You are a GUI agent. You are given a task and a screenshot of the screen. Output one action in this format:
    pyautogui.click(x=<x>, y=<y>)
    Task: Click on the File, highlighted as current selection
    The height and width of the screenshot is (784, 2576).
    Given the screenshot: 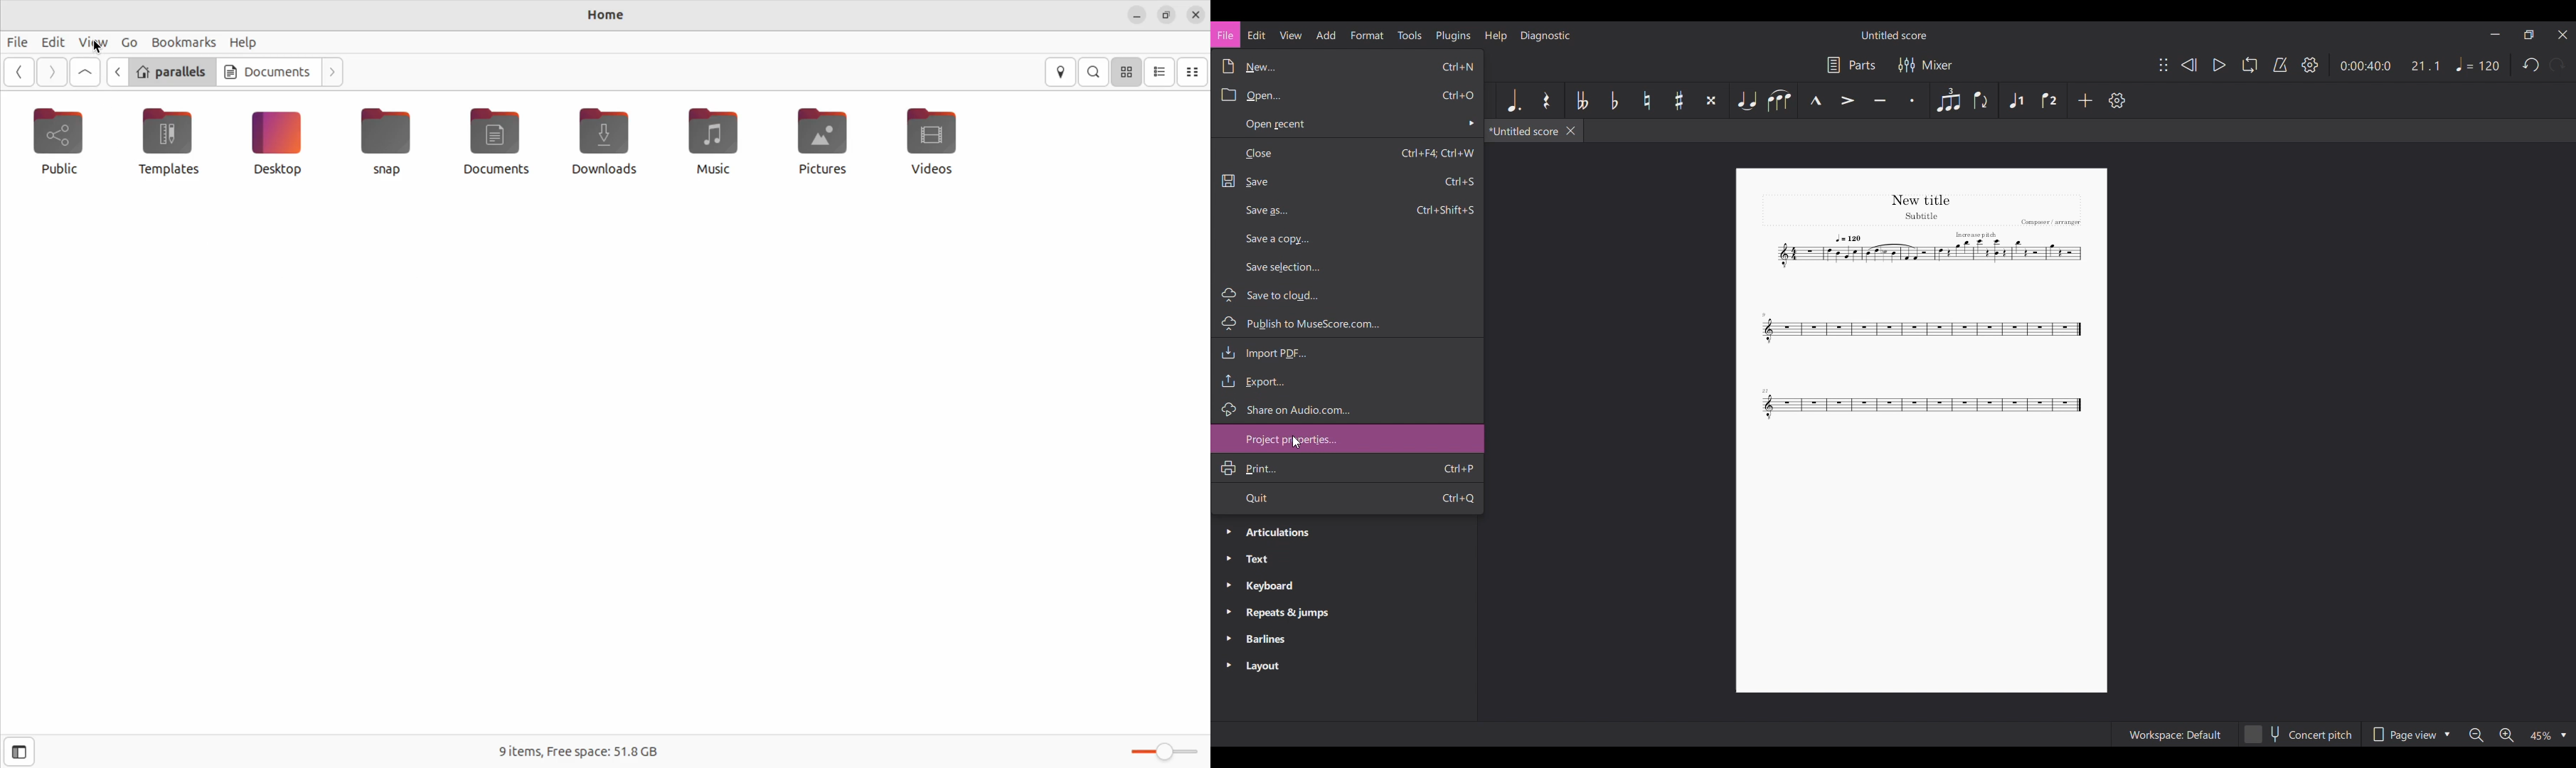 What is the action you would take?
    pyautogui.click(x=1226, y=34)
    